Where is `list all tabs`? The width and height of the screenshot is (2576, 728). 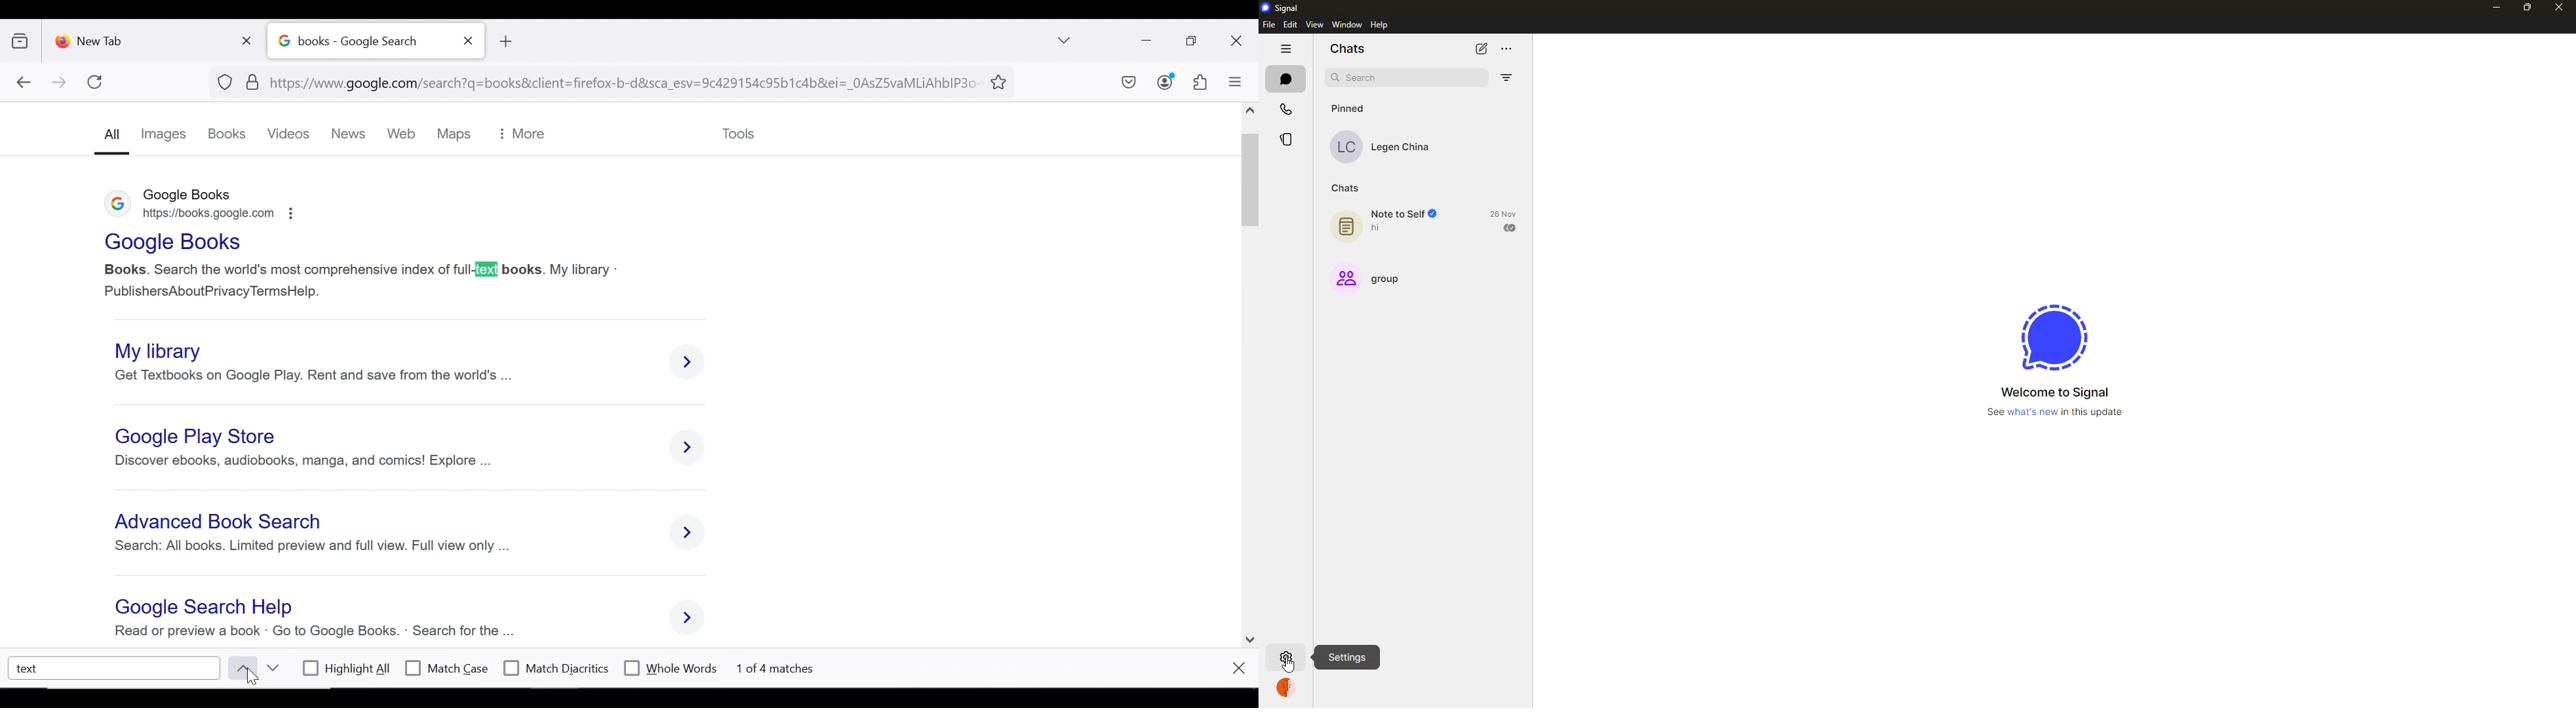 list all tabs is located at coordinates (1066, 40).